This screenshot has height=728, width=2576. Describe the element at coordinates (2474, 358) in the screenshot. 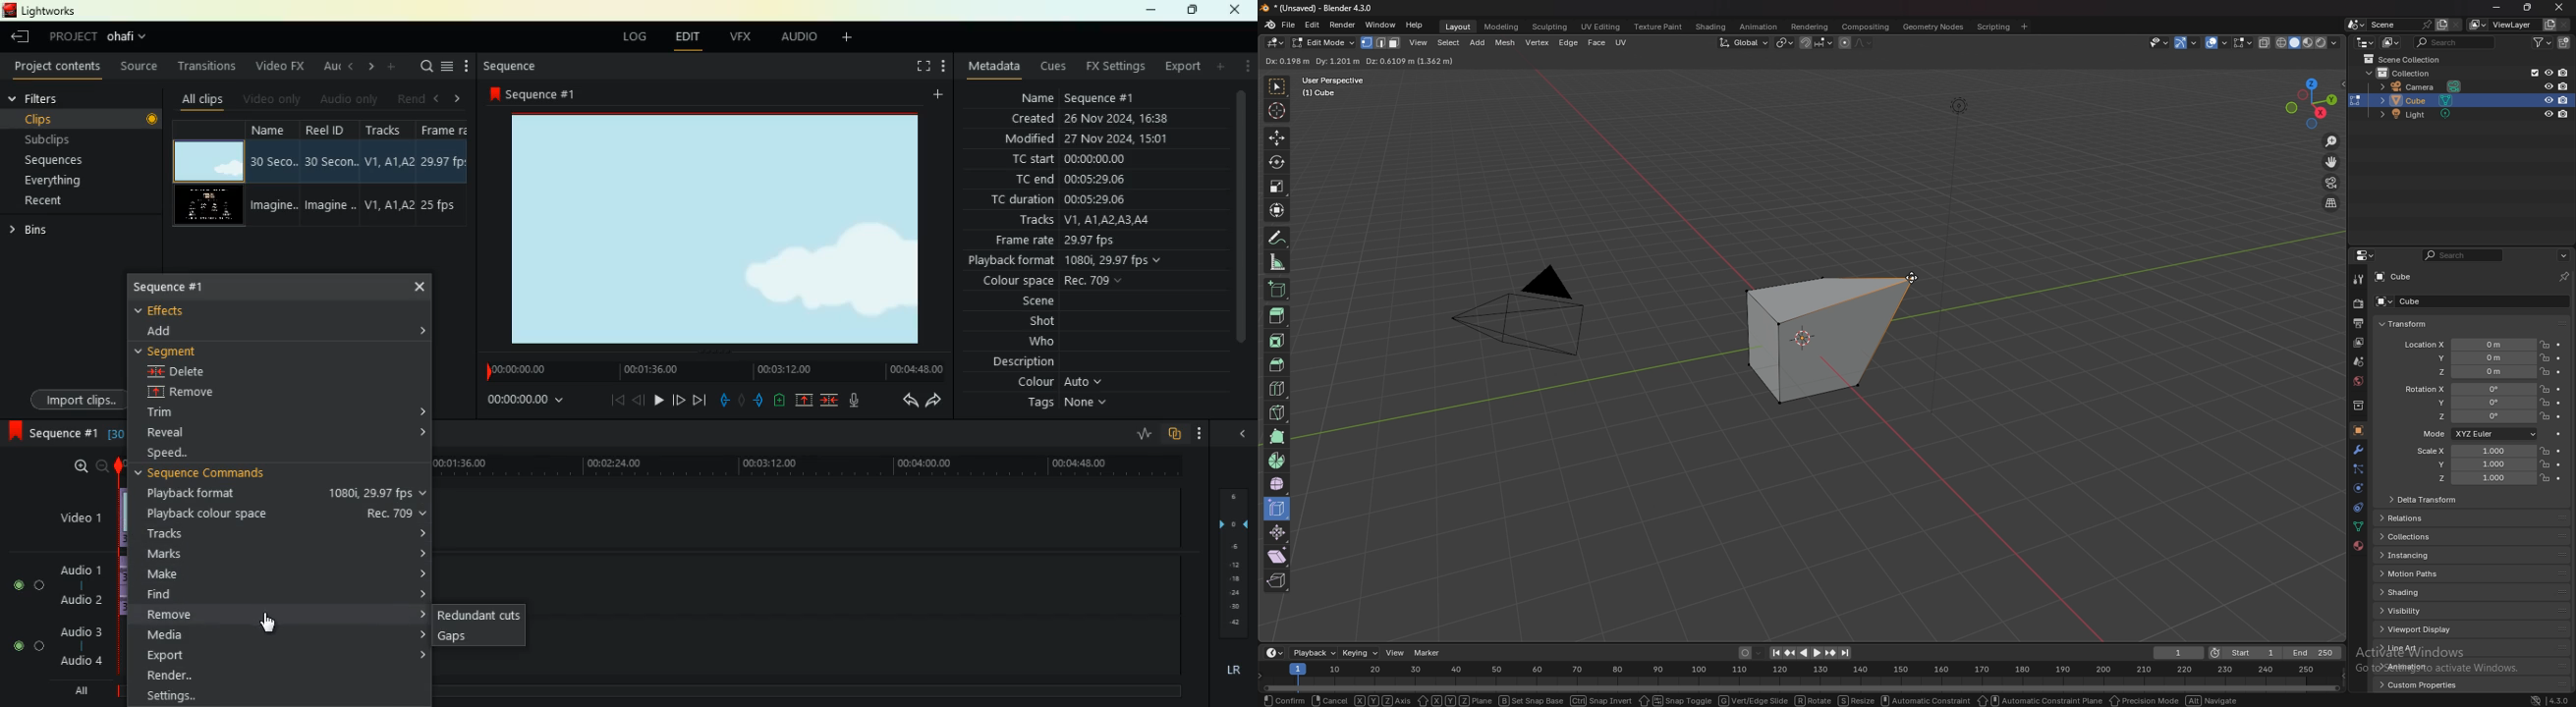

I see `location y` at that location.